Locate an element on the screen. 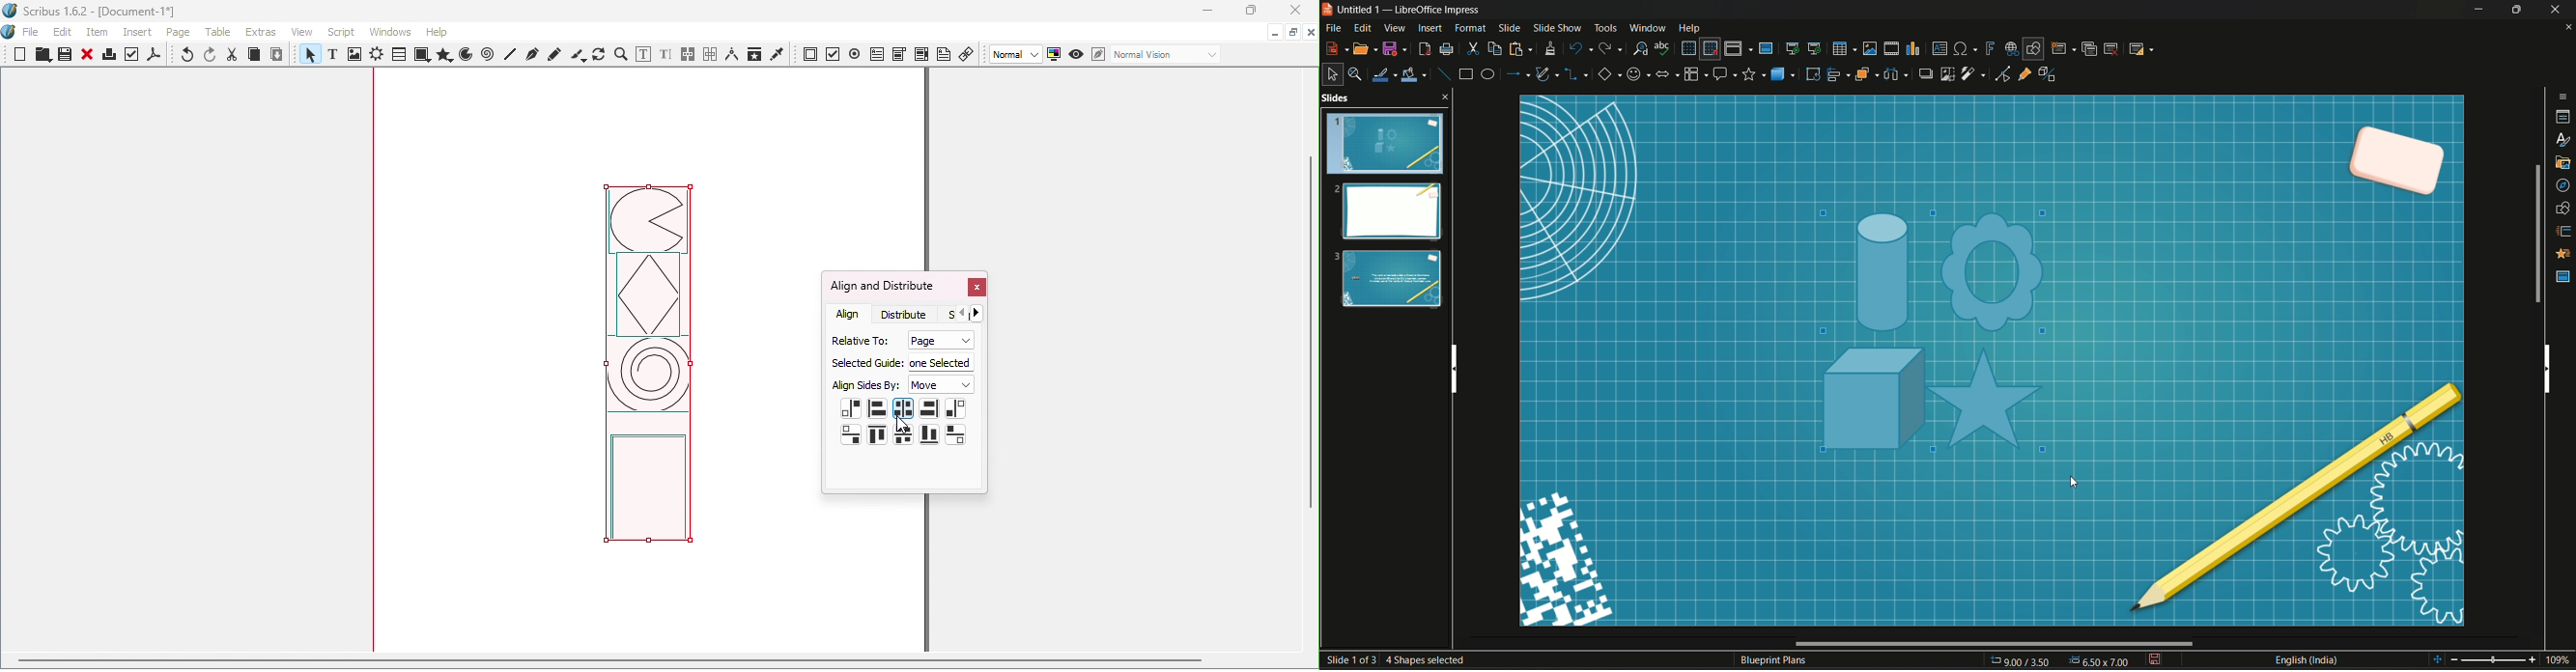 The width and height of the screenshot is (2576, 672). new is located at coordinates (1336, 47).